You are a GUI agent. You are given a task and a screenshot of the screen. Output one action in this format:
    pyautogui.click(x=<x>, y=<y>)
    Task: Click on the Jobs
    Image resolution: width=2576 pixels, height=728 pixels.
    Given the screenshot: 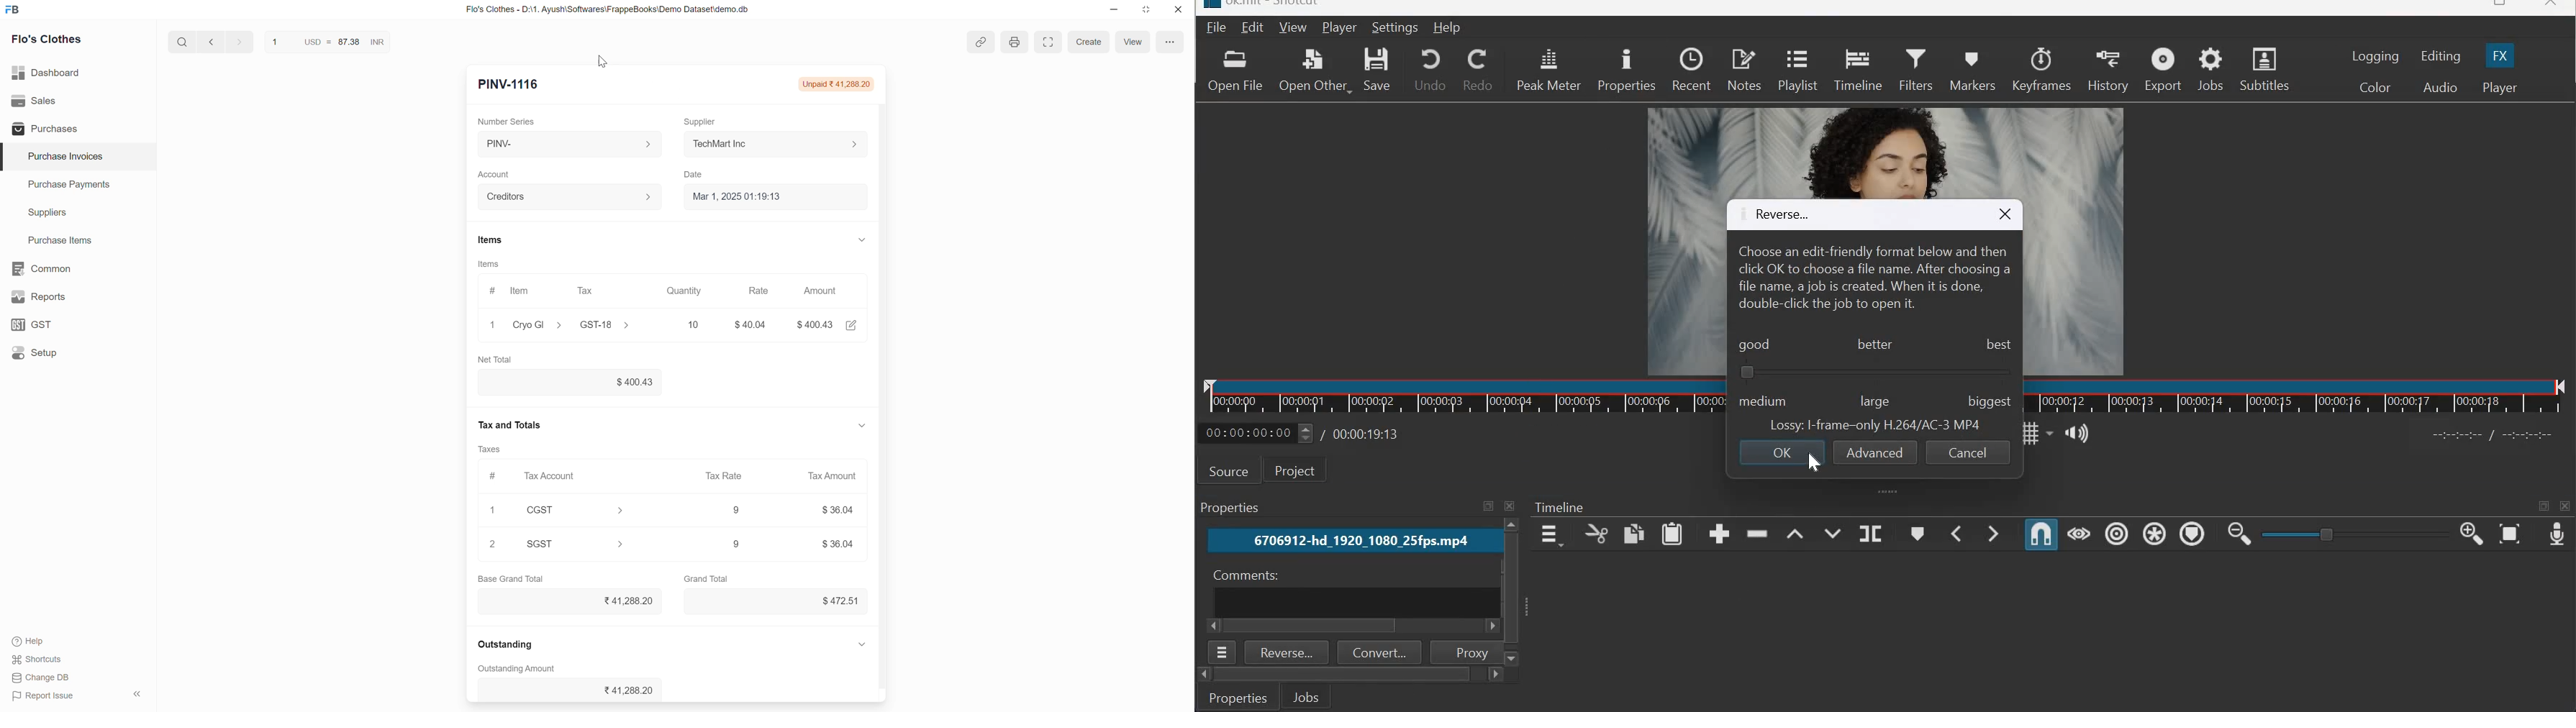 What is the action you would take?
    pyautogui.click(x=1306, y=696)
    